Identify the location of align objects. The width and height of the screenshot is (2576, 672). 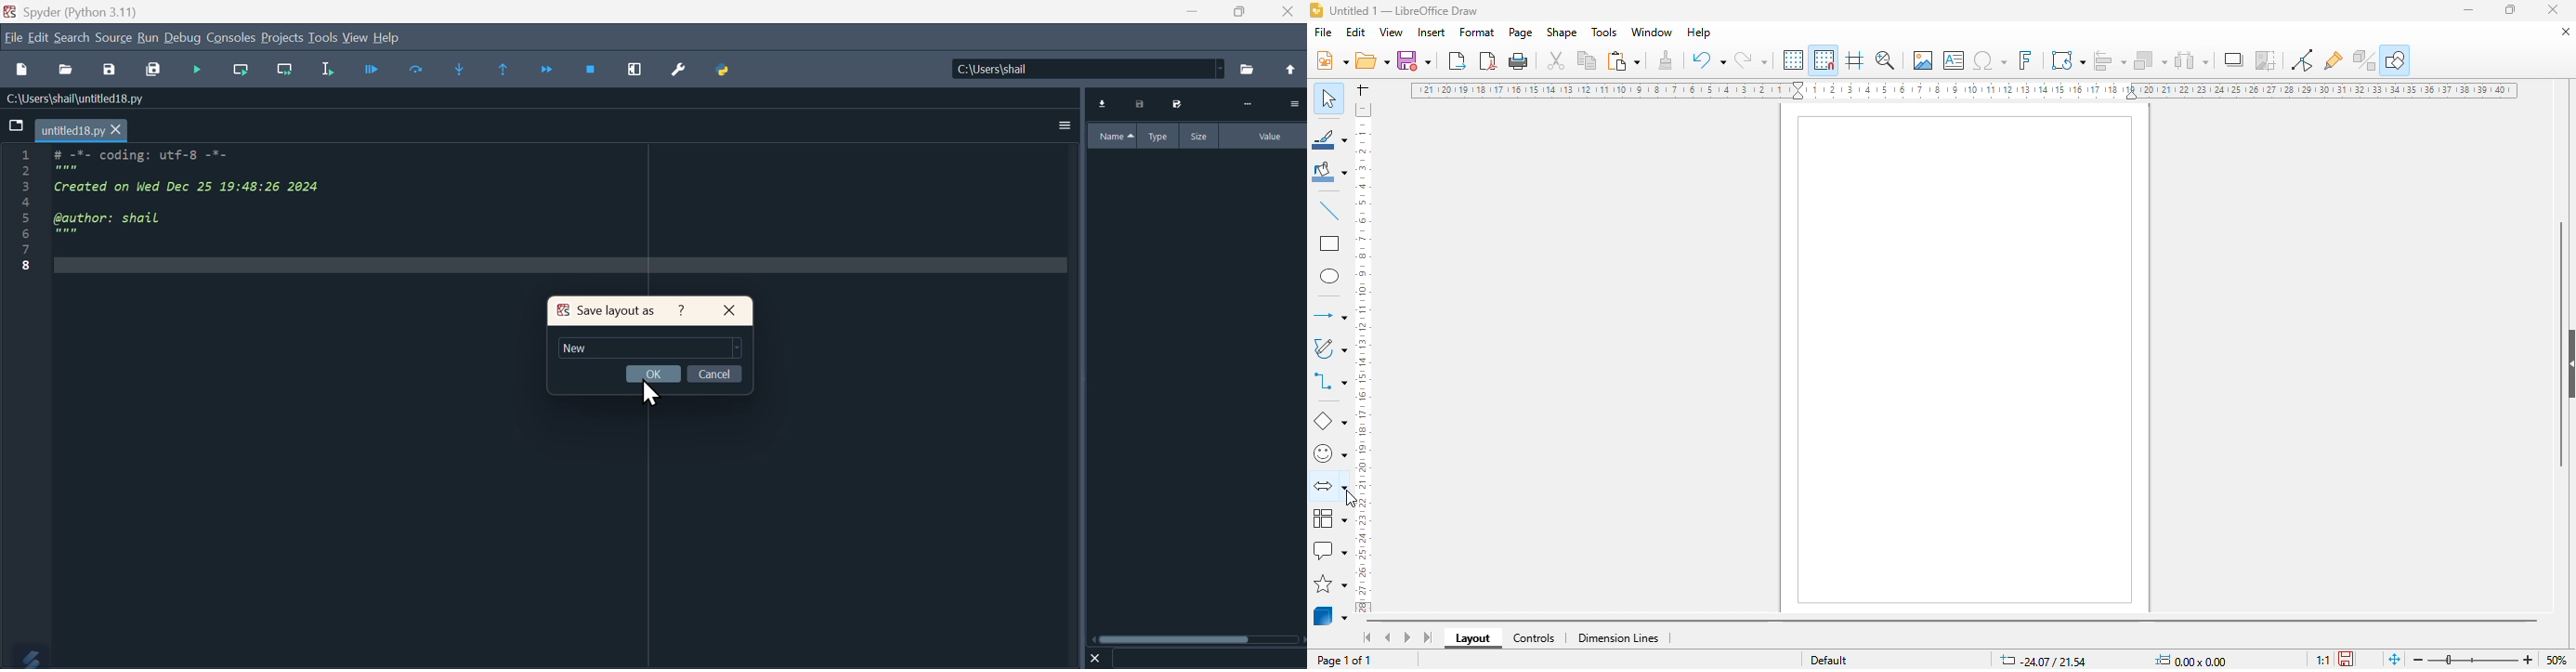
(2110, 60).